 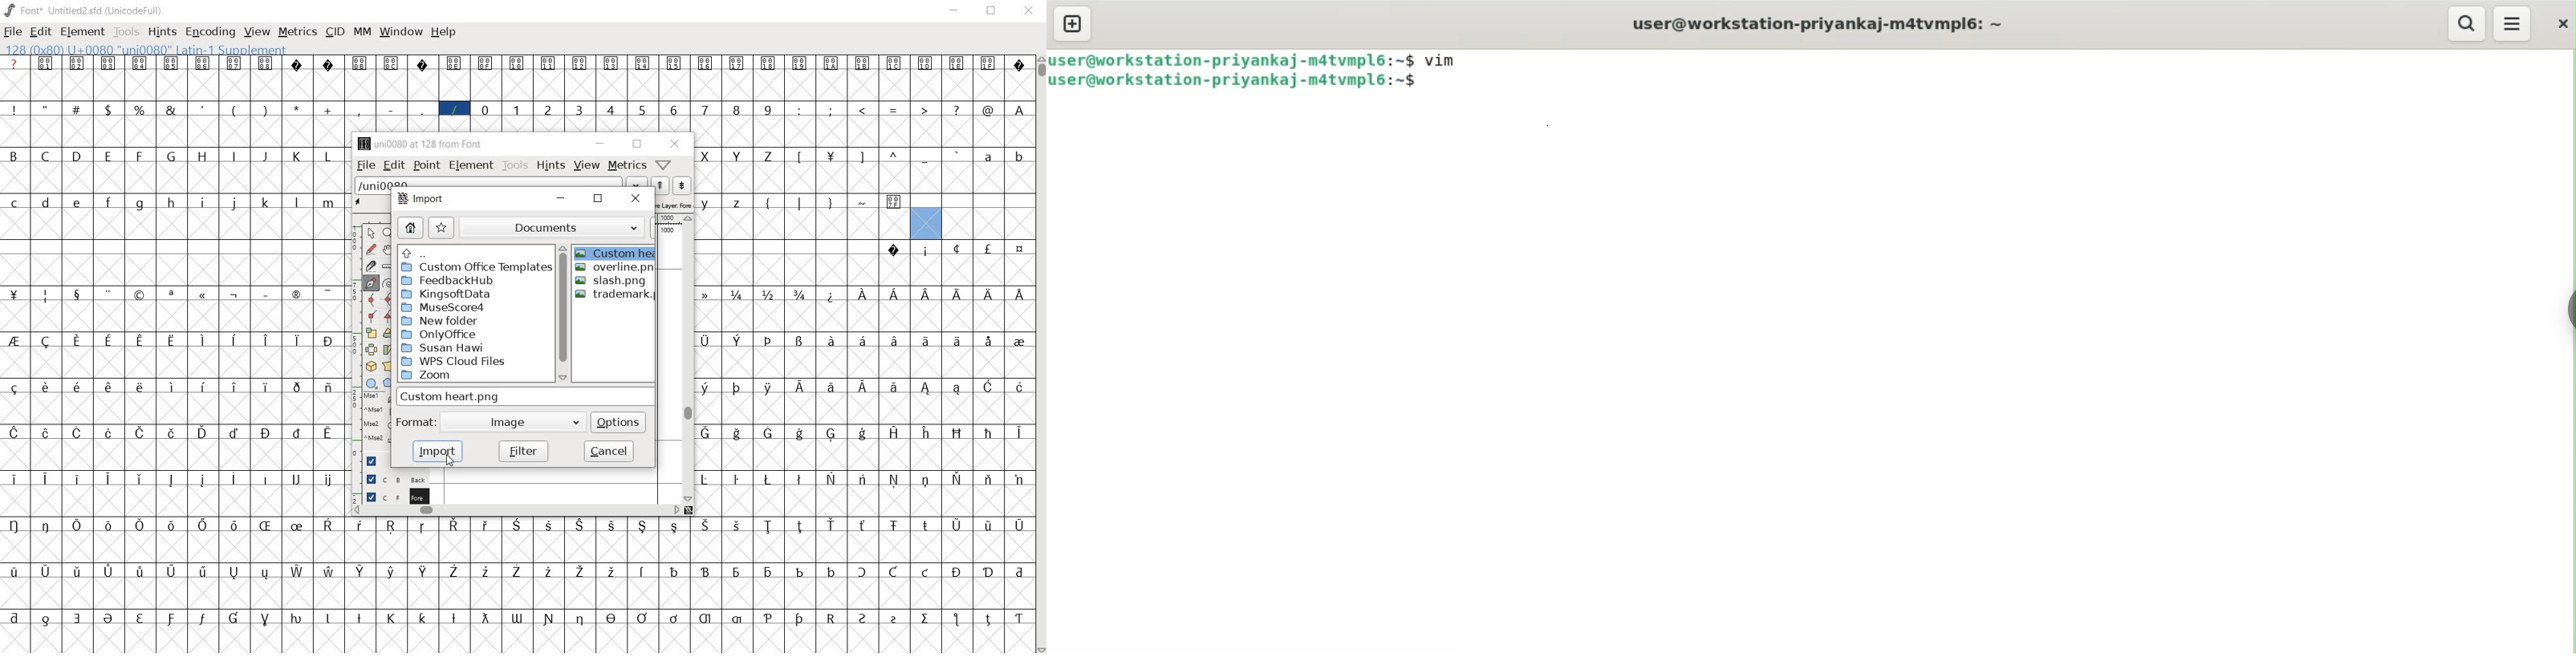 What do you see at coordinates (266, 340) in the screenshot?
I see `glyph` at bounding box center [266, 340].